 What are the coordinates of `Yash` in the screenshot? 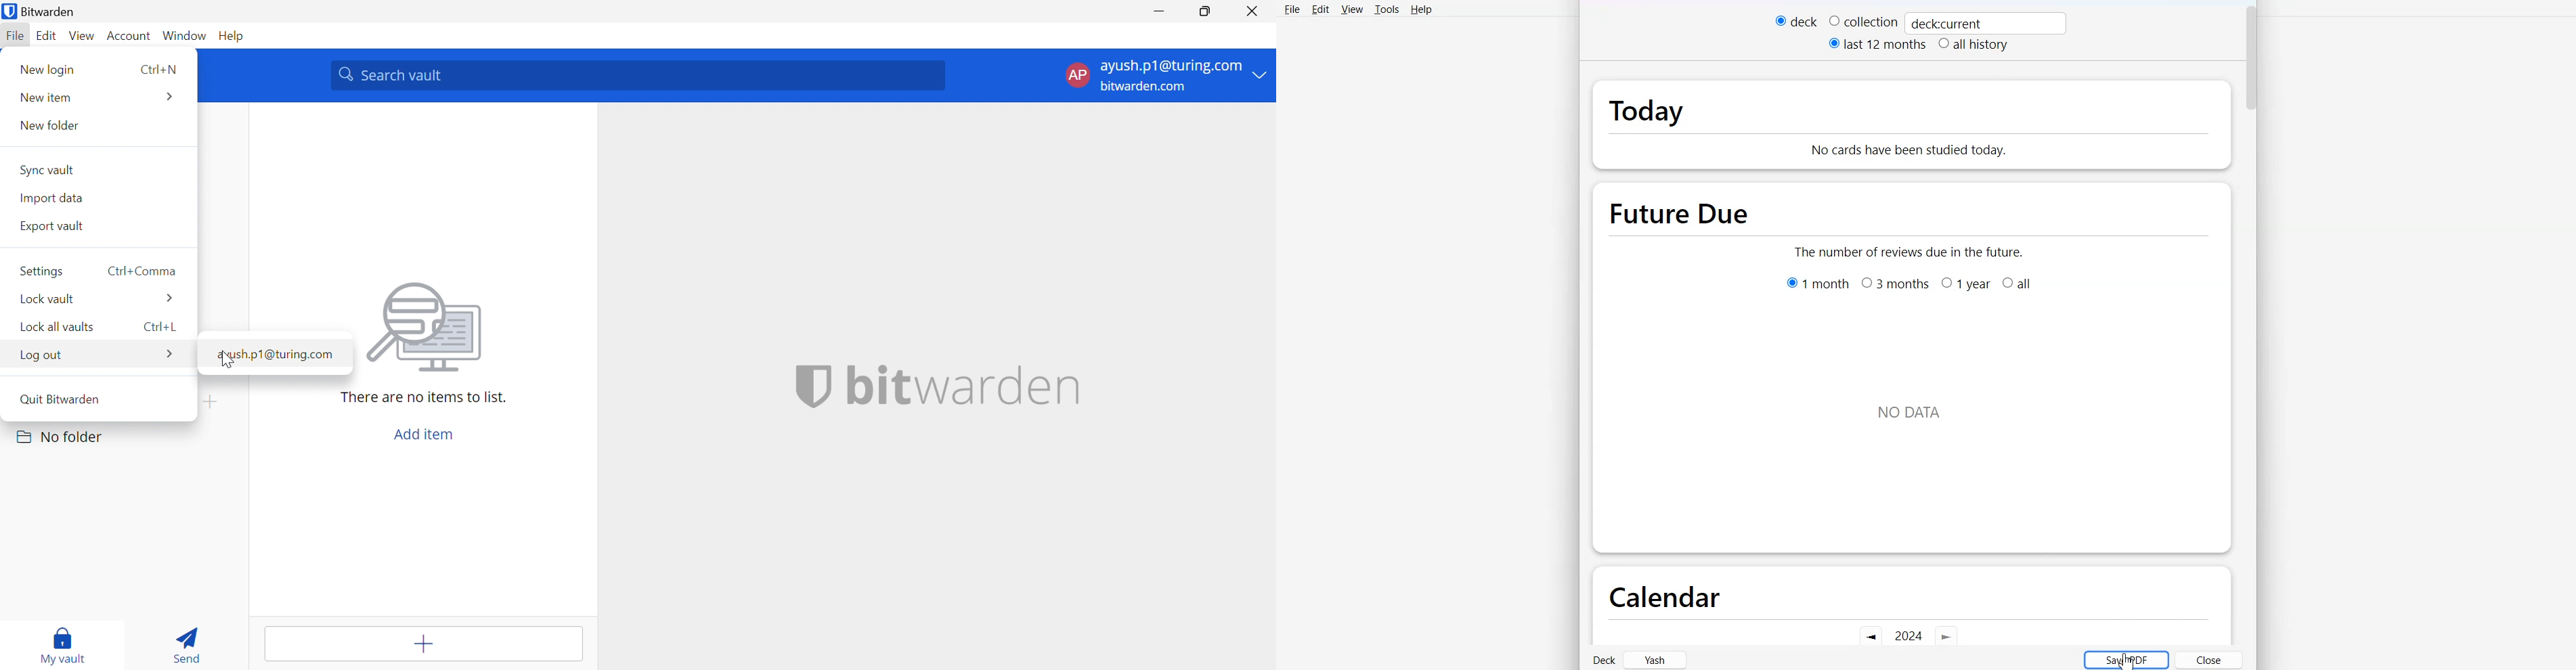 It's located at (1657, 659).